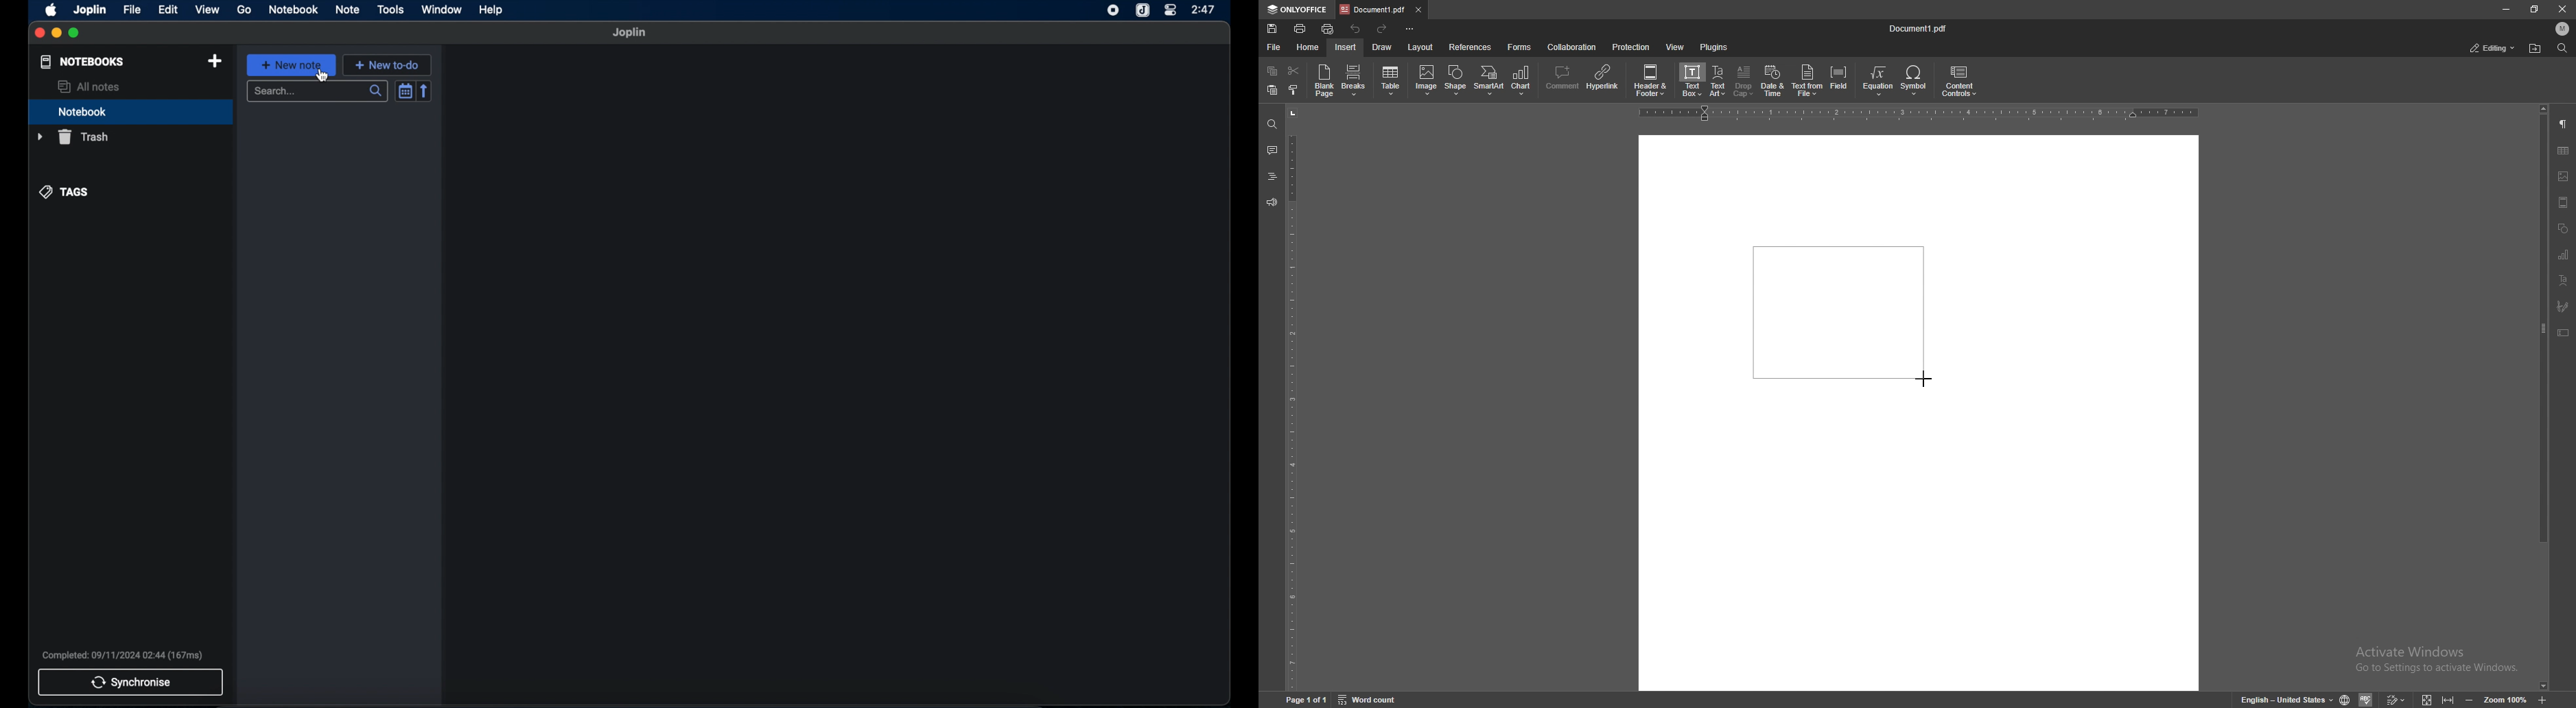  I want to click on content controls, so click(1958, 82).